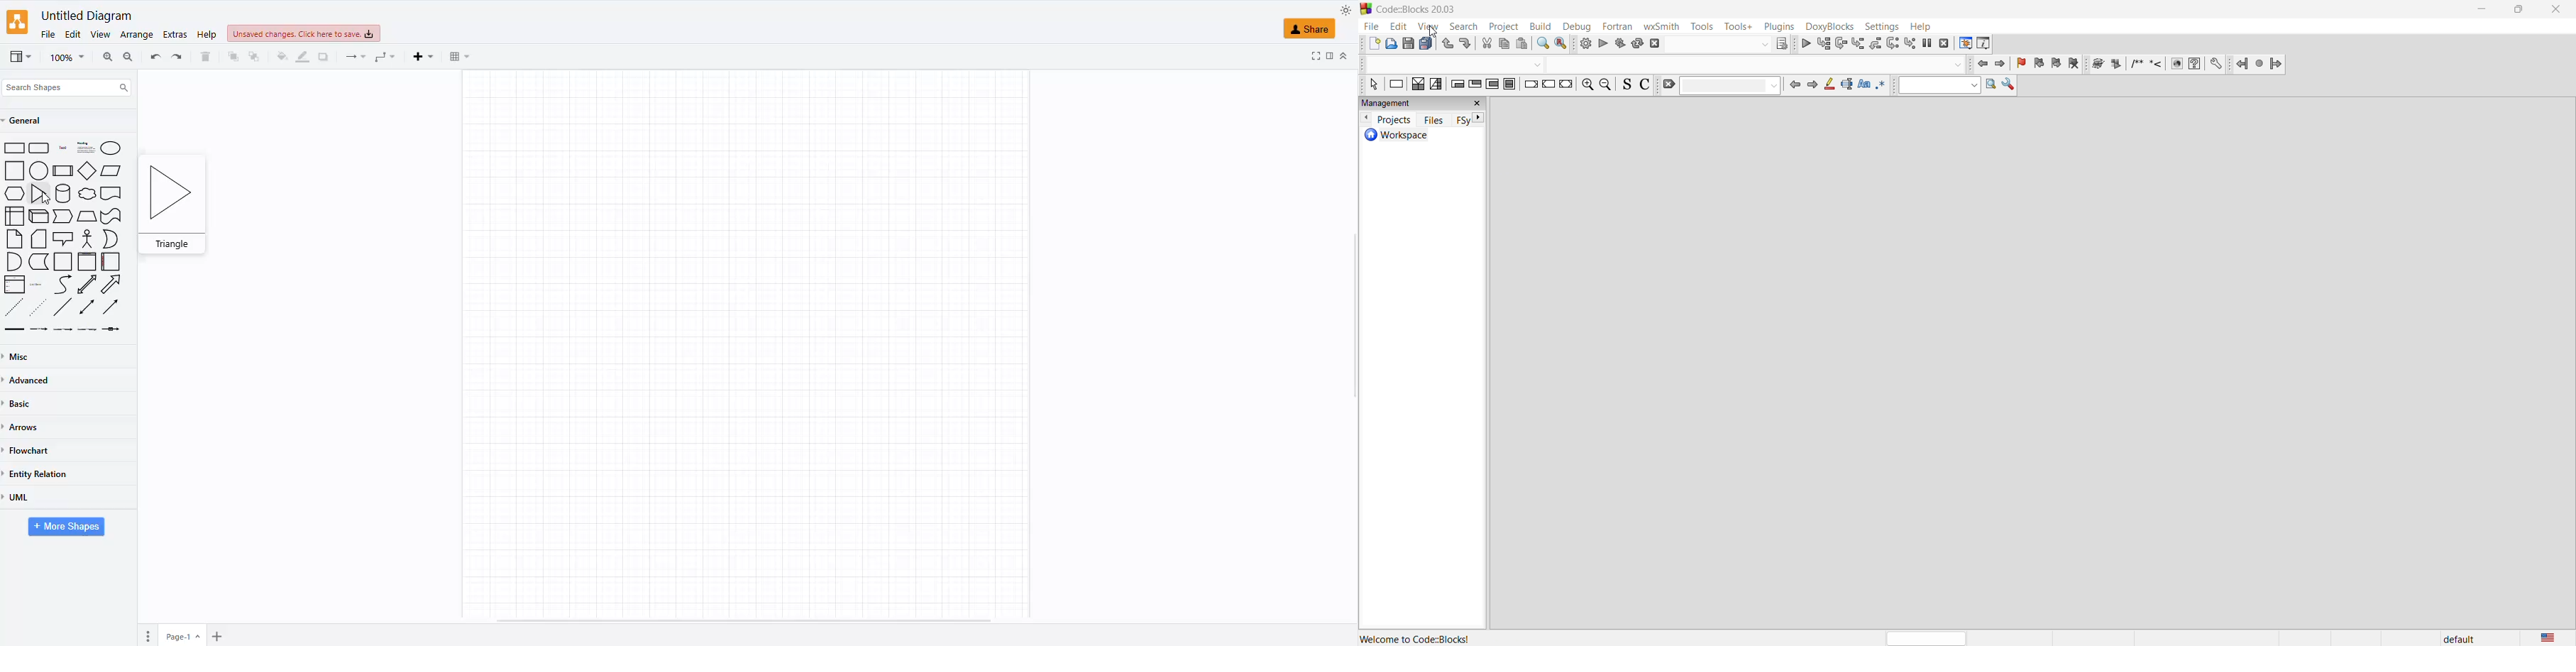 This screenshot has width=2576, height=672. What do you see at coordinates (175, 200) in the screenshot?
I see `triangle` at bounding box center [175, 200].